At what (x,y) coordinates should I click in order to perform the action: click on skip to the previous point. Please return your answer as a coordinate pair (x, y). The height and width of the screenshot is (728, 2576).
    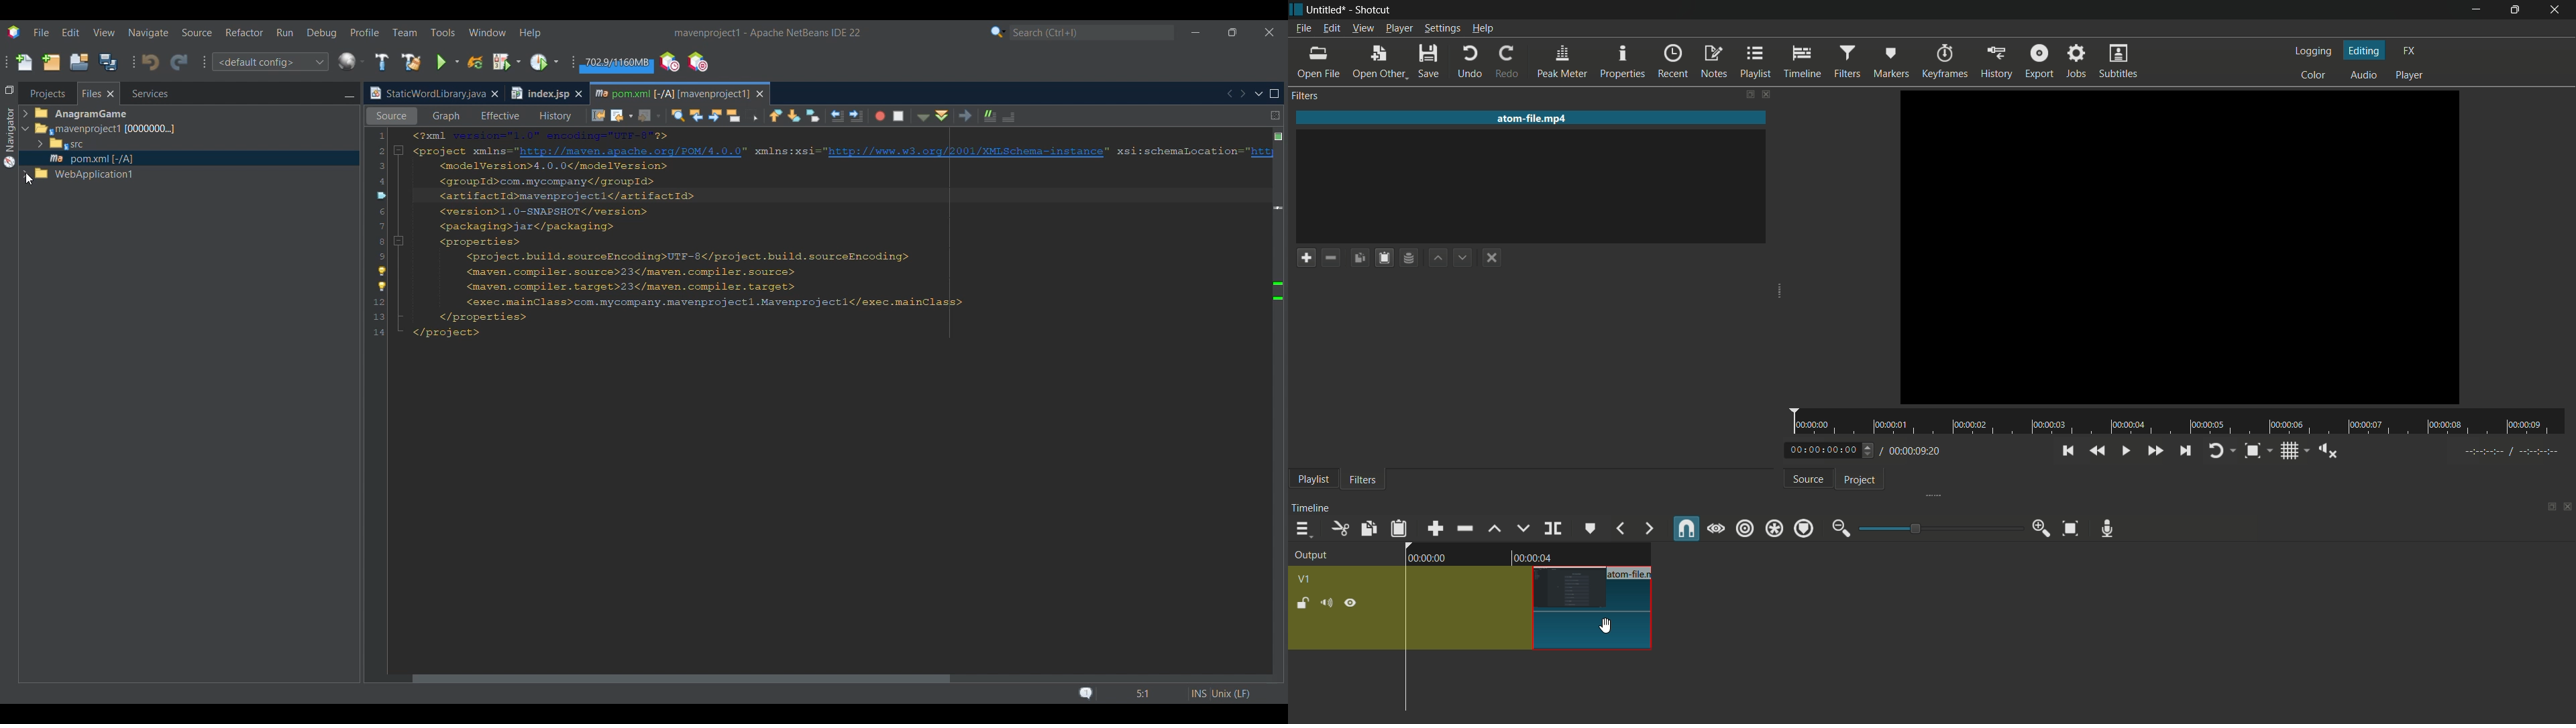
    Looking at the image, I should click on (2068, 450).